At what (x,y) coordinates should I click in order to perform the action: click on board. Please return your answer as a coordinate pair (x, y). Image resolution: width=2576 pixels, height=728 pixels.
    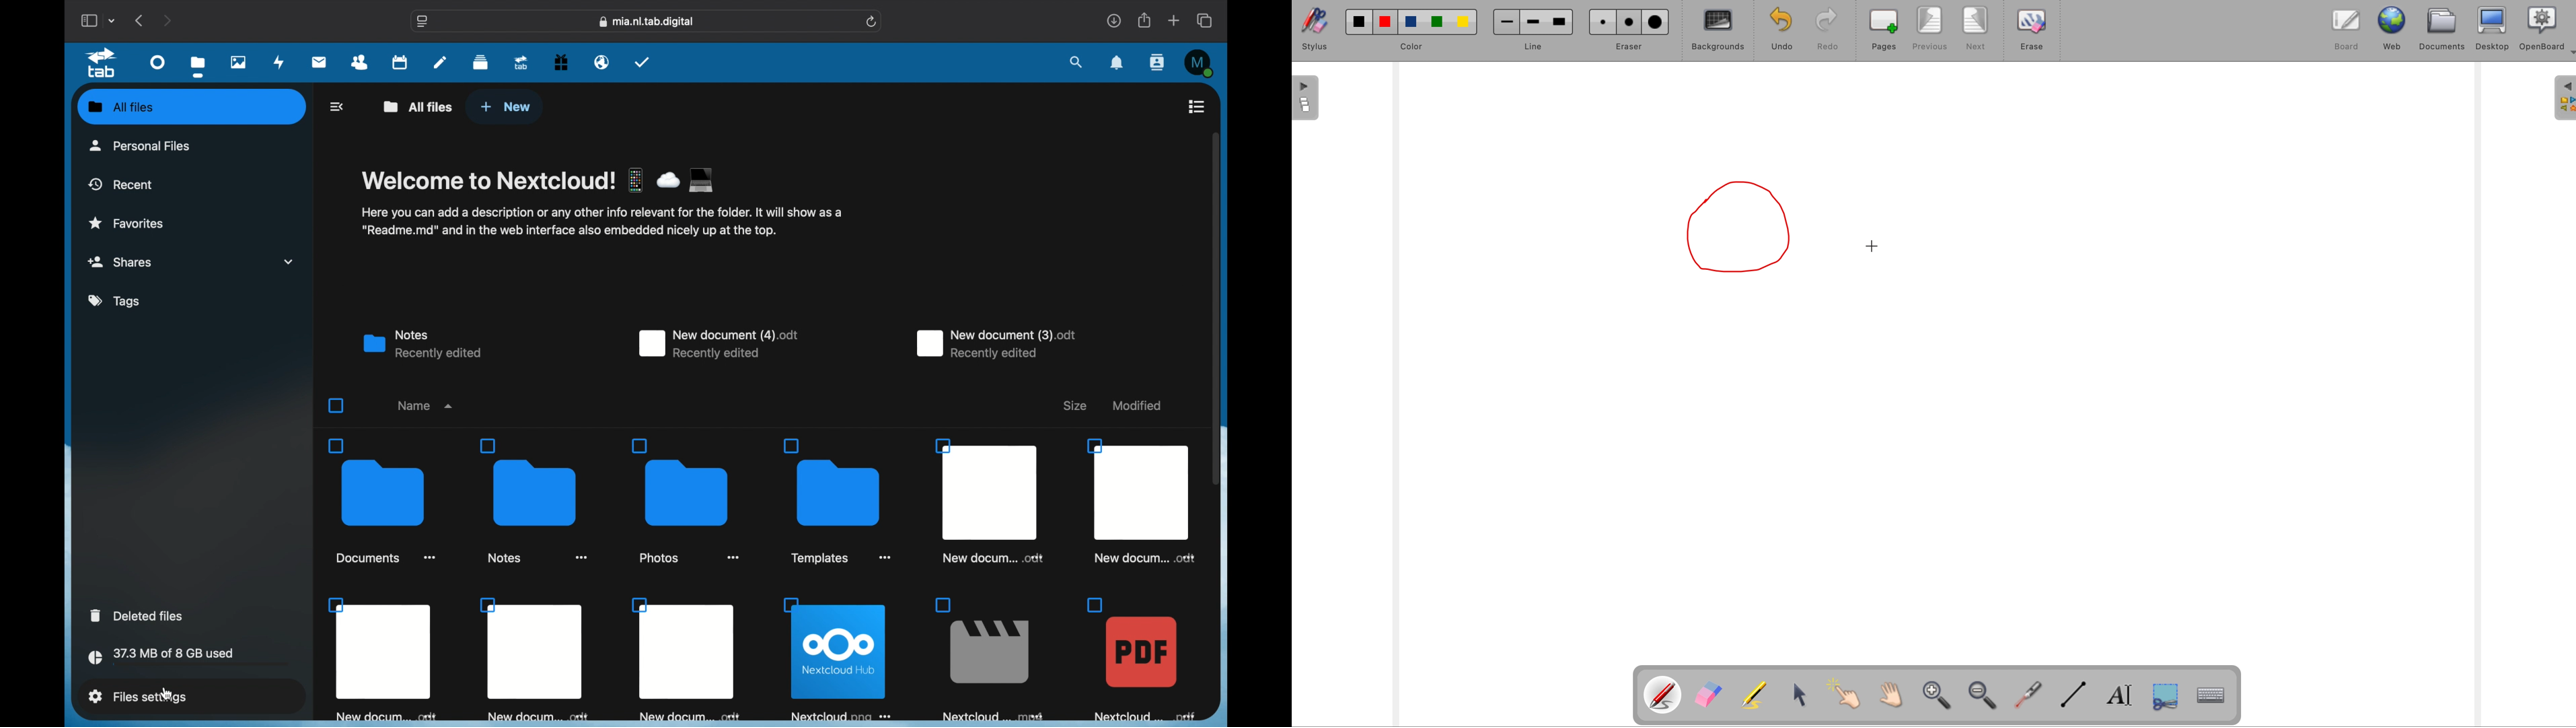
    Looking at the image, I should click on (2343, 33).